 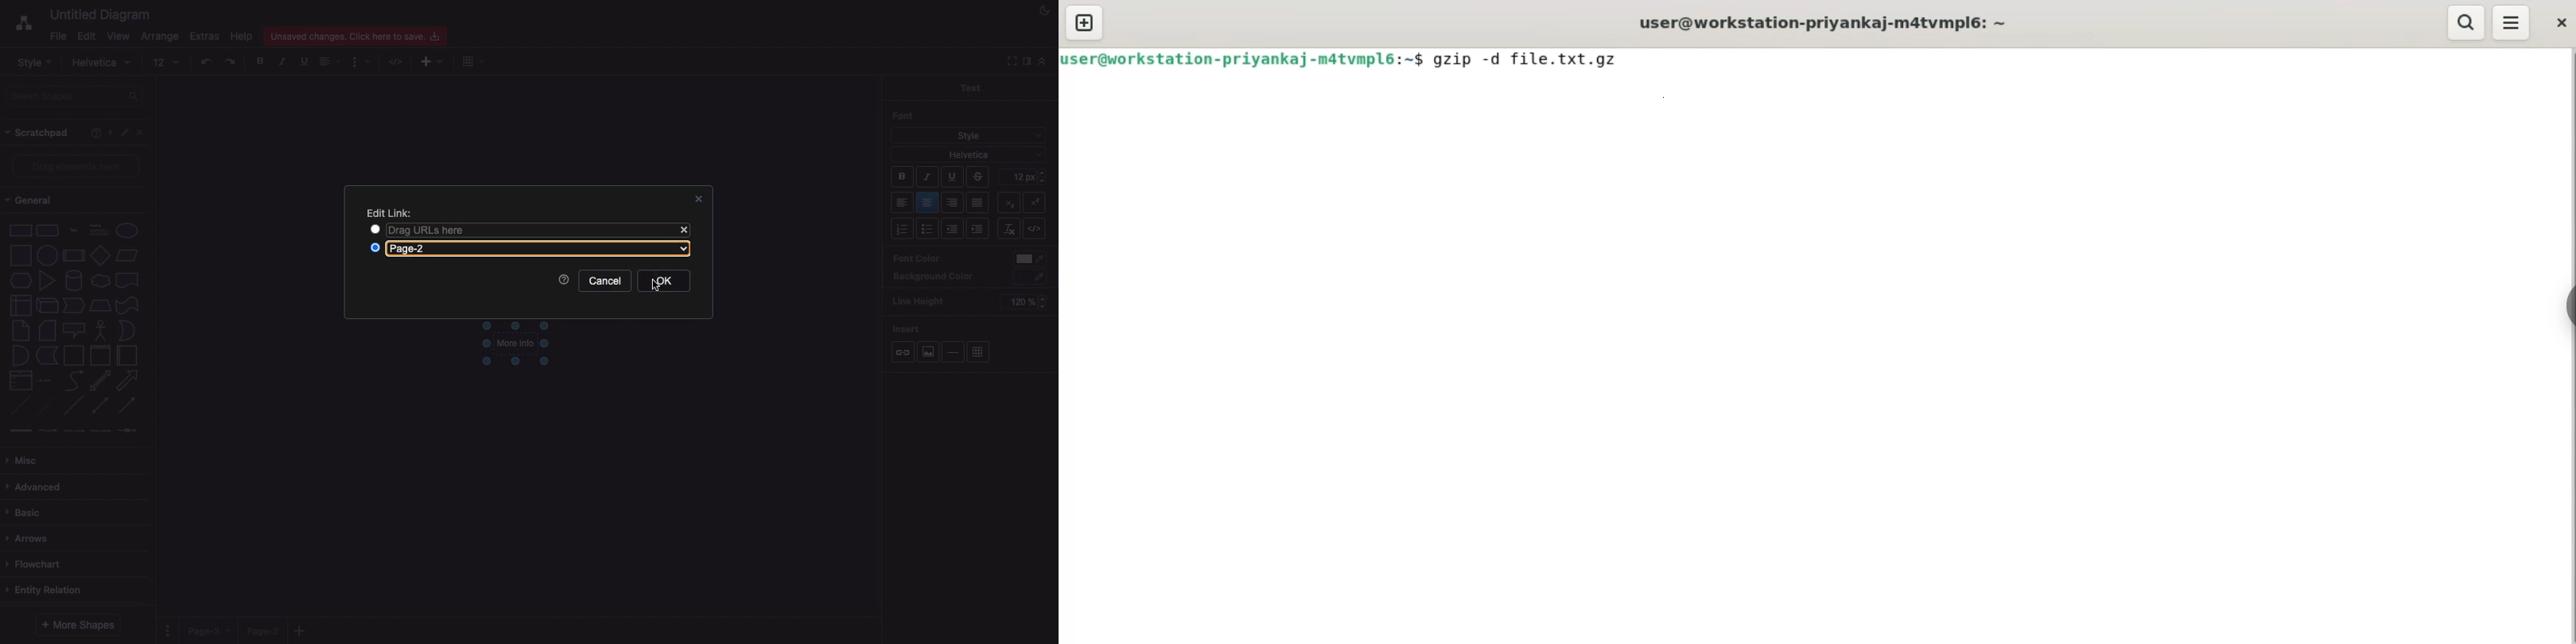 I want to click on connector with 2 labels, so click(x=74, y=431).